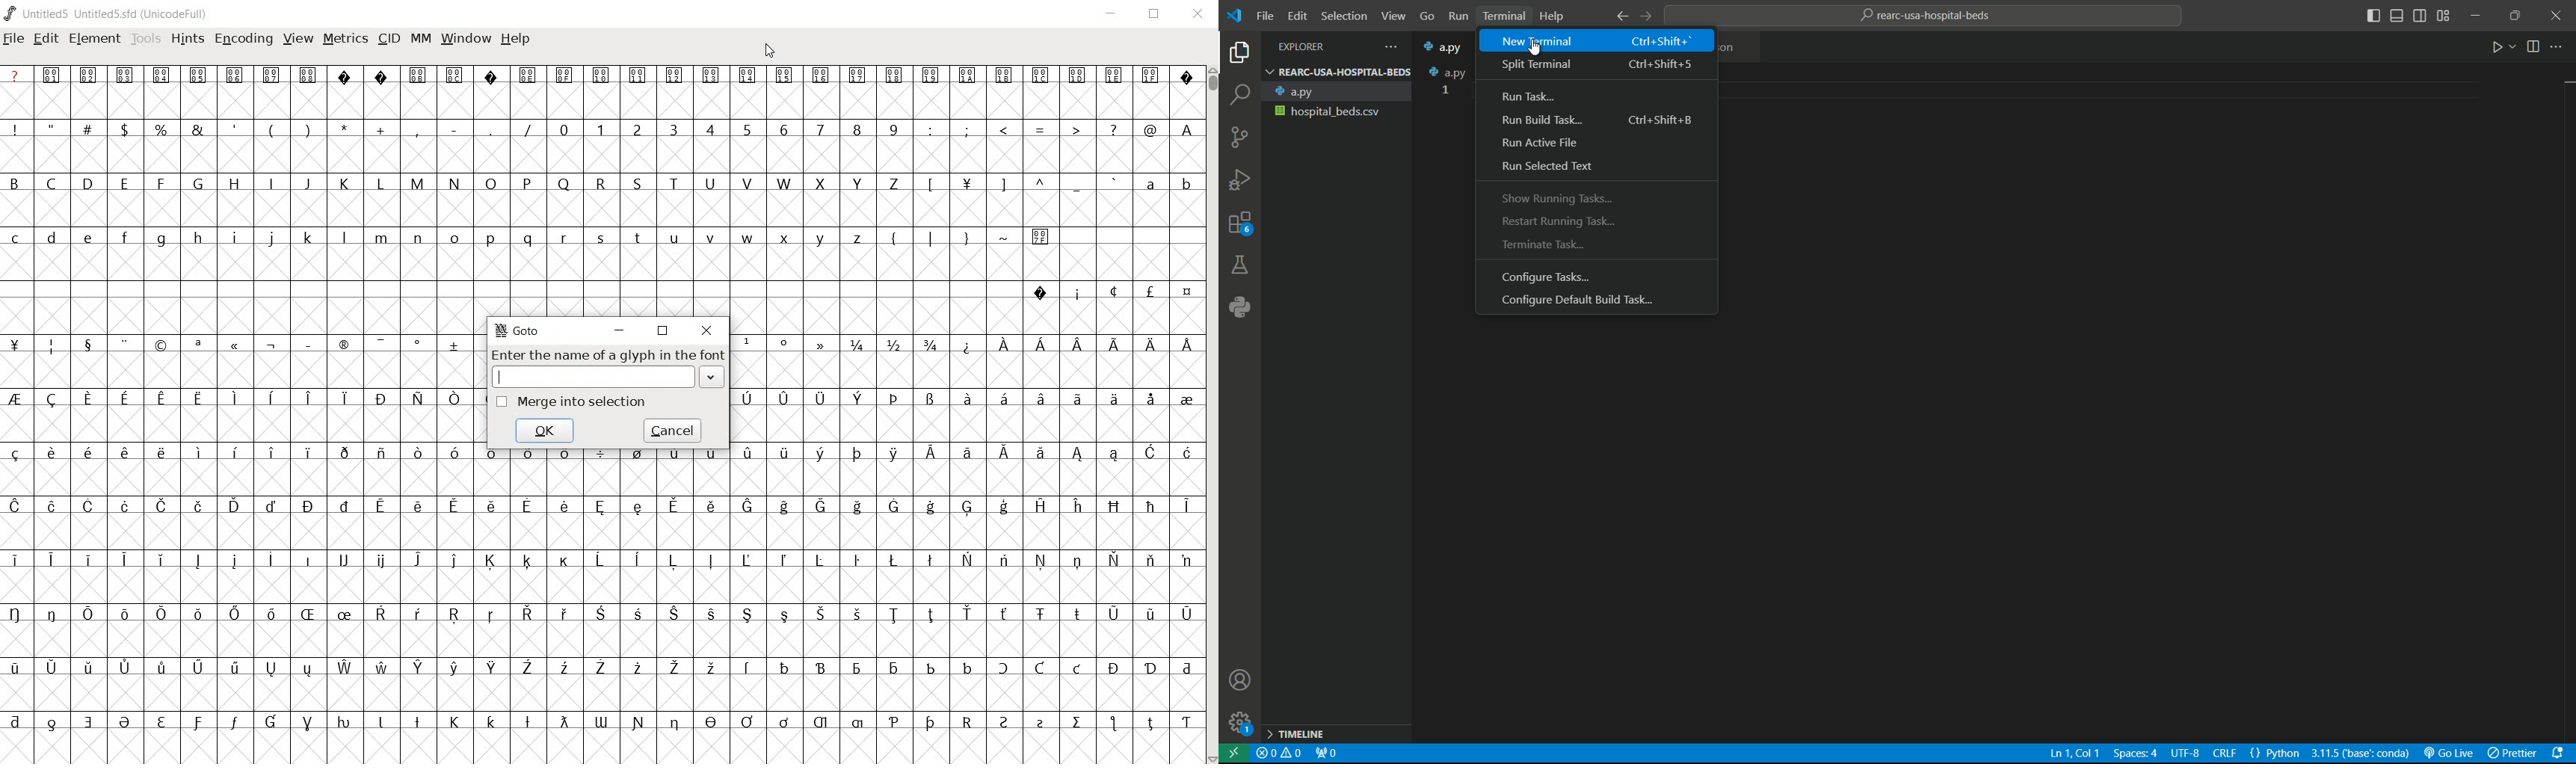 The image size is (2576, 784). What do you see at coordinates (600, 668) in the screenshot?
I see `Symbol` at bounding box center [600, 668].